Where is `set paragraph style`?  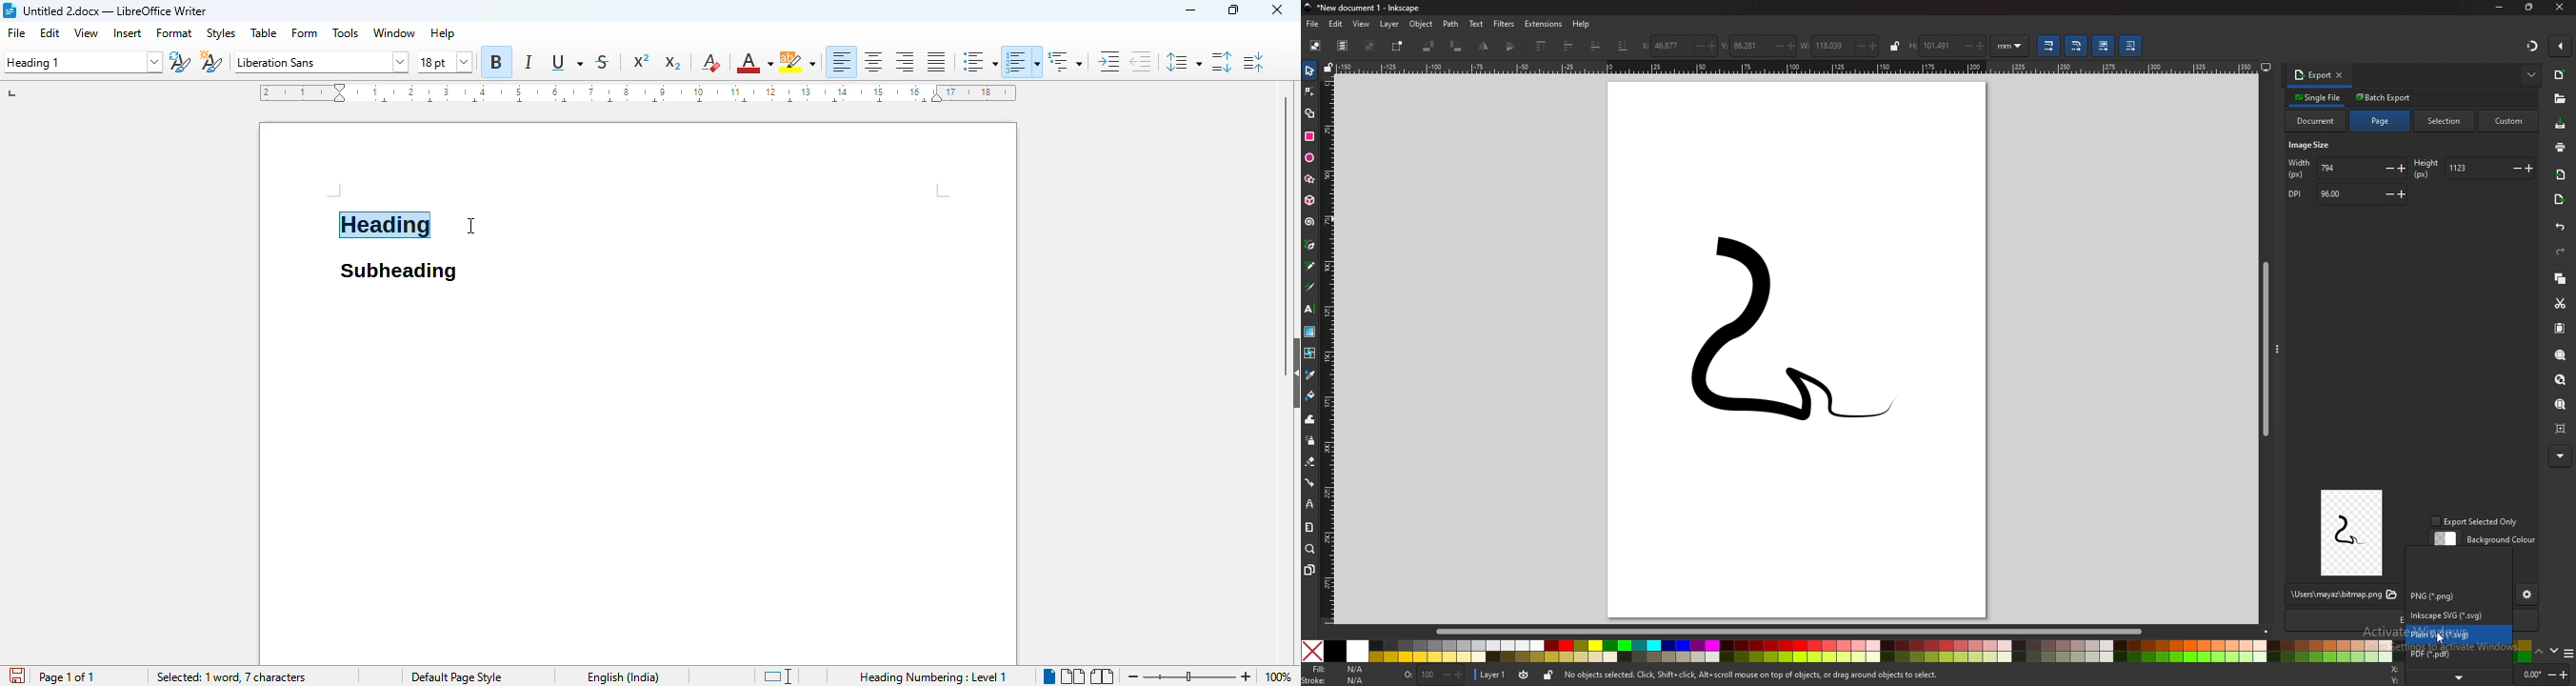 set paragraph style is located at coordinates (82, 62).